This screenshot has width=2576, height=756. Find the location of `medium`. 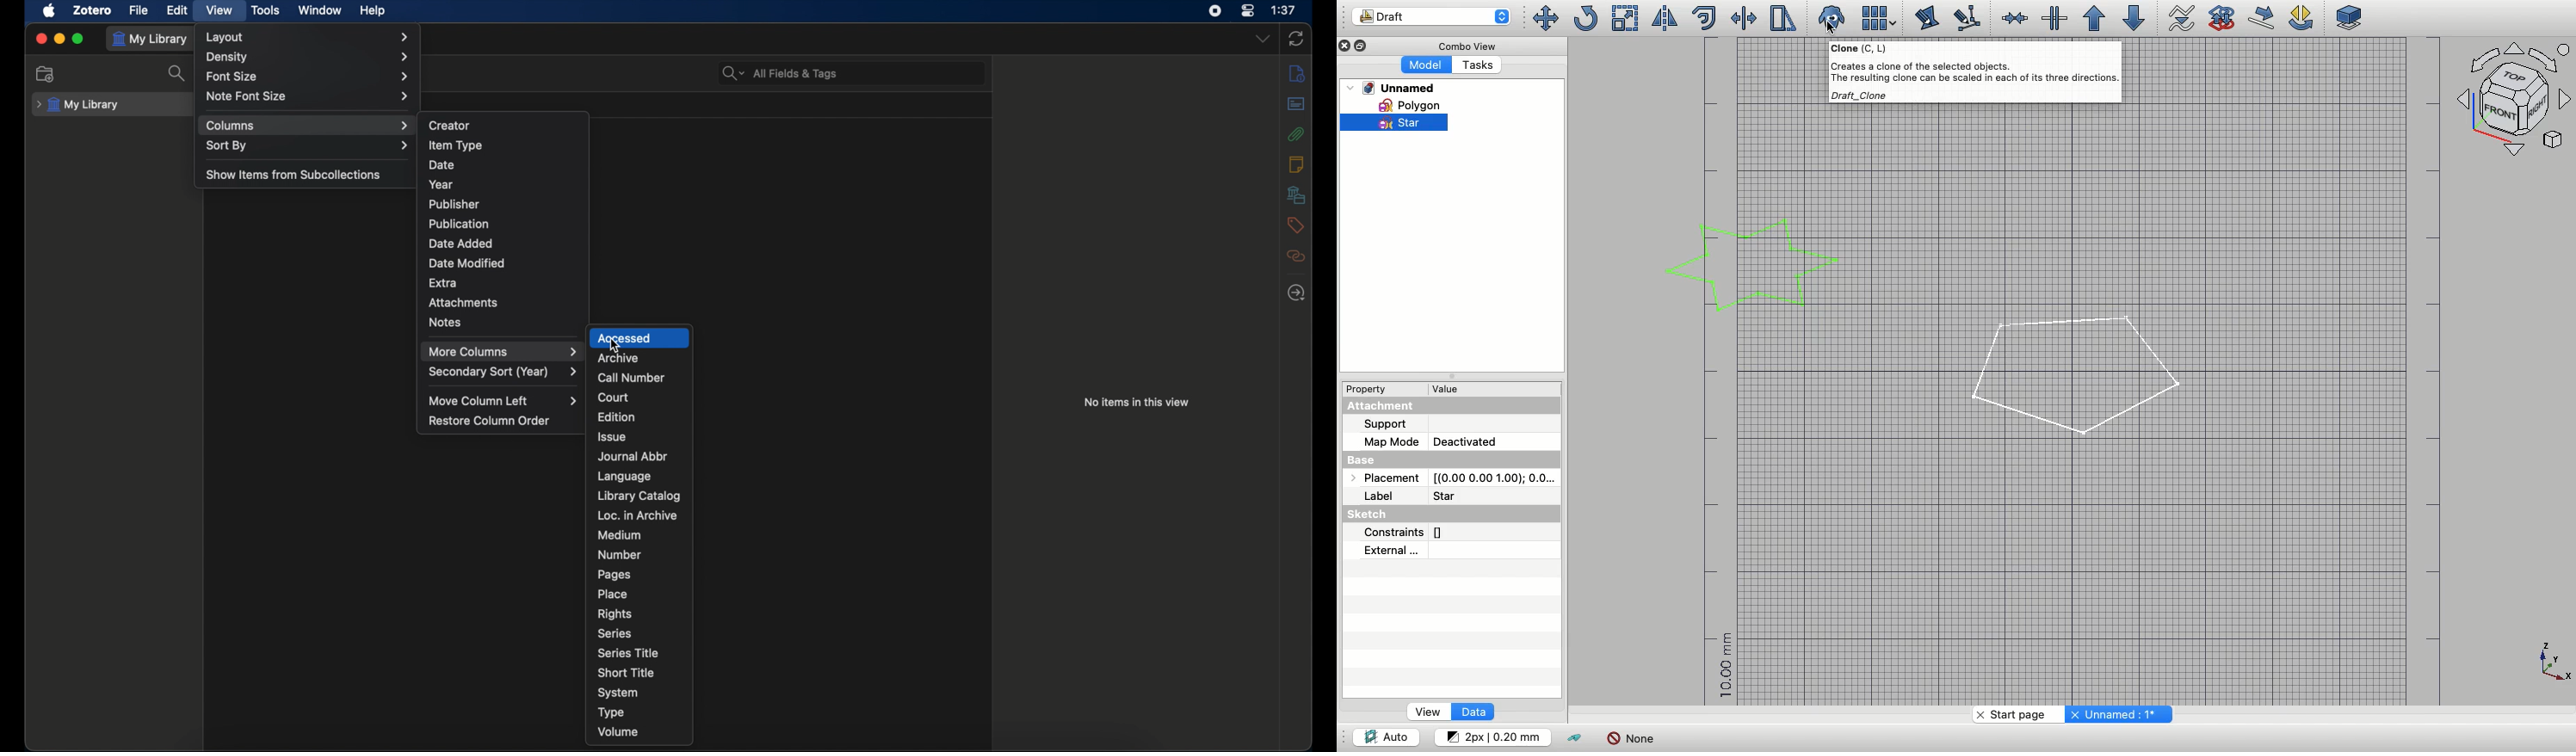

medium is located at coordinates (619, 535).